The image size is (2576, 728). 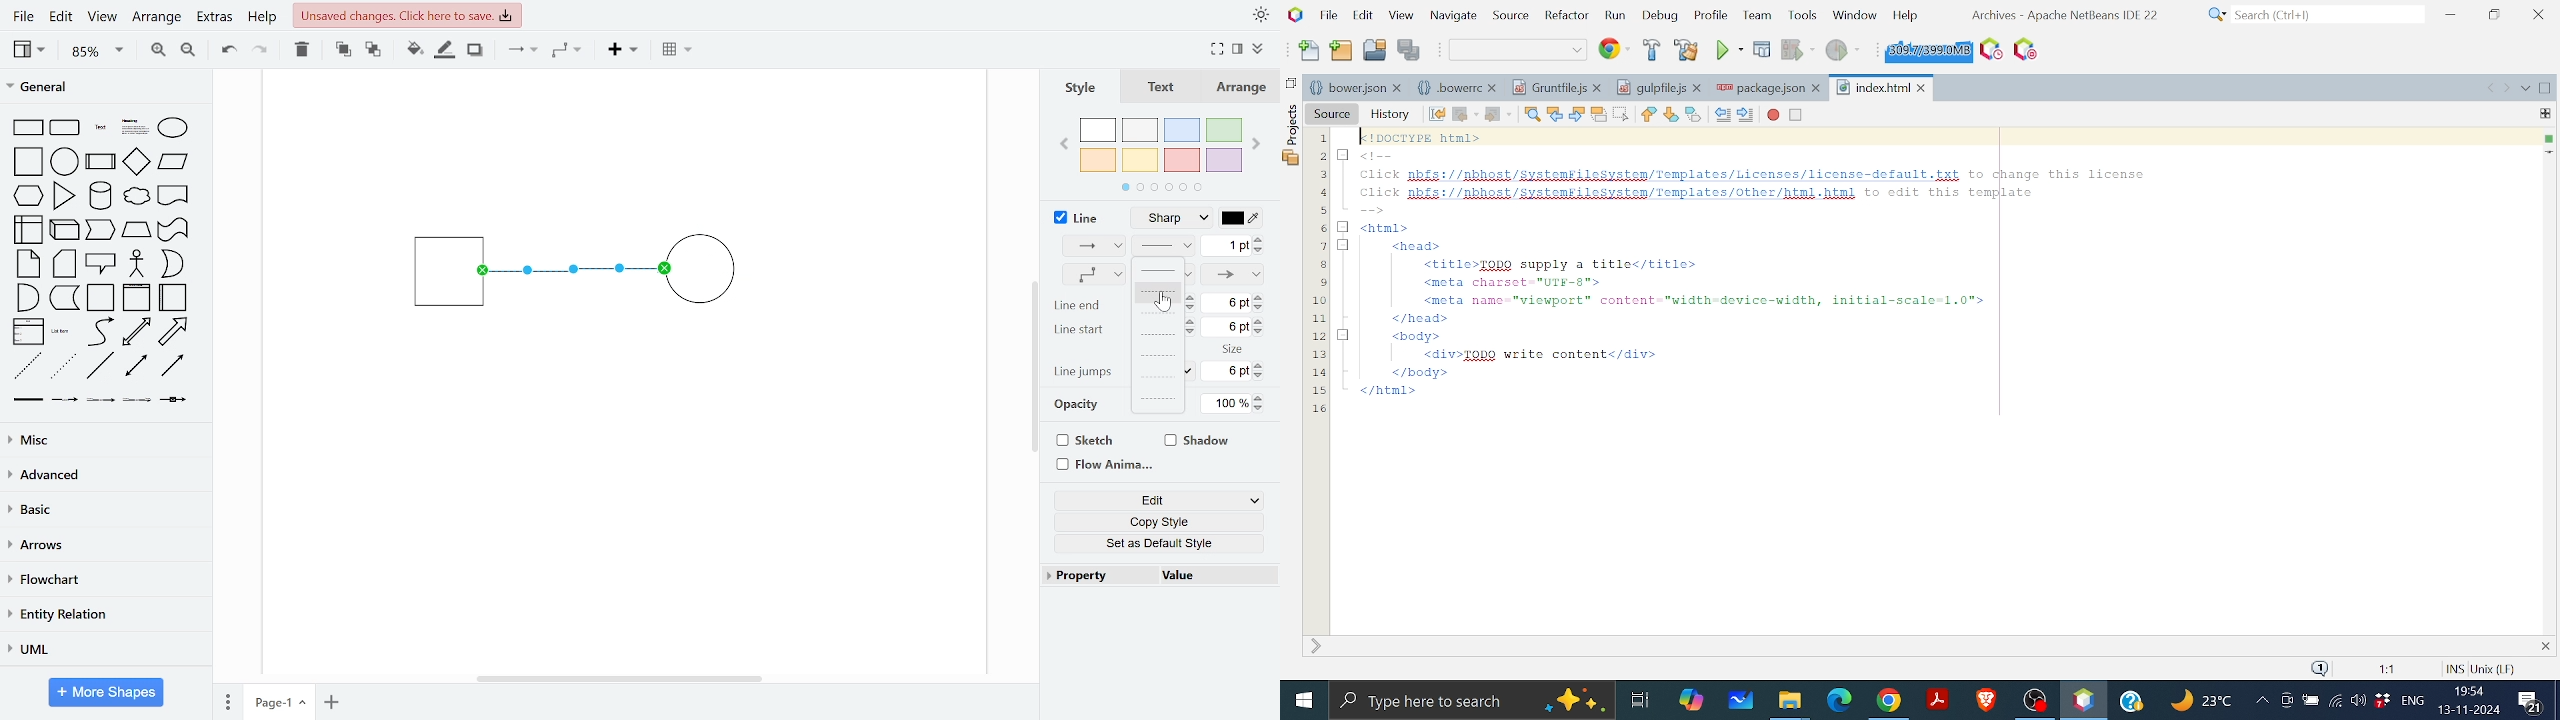 I want to click on connector, so click(x=522, y=51).